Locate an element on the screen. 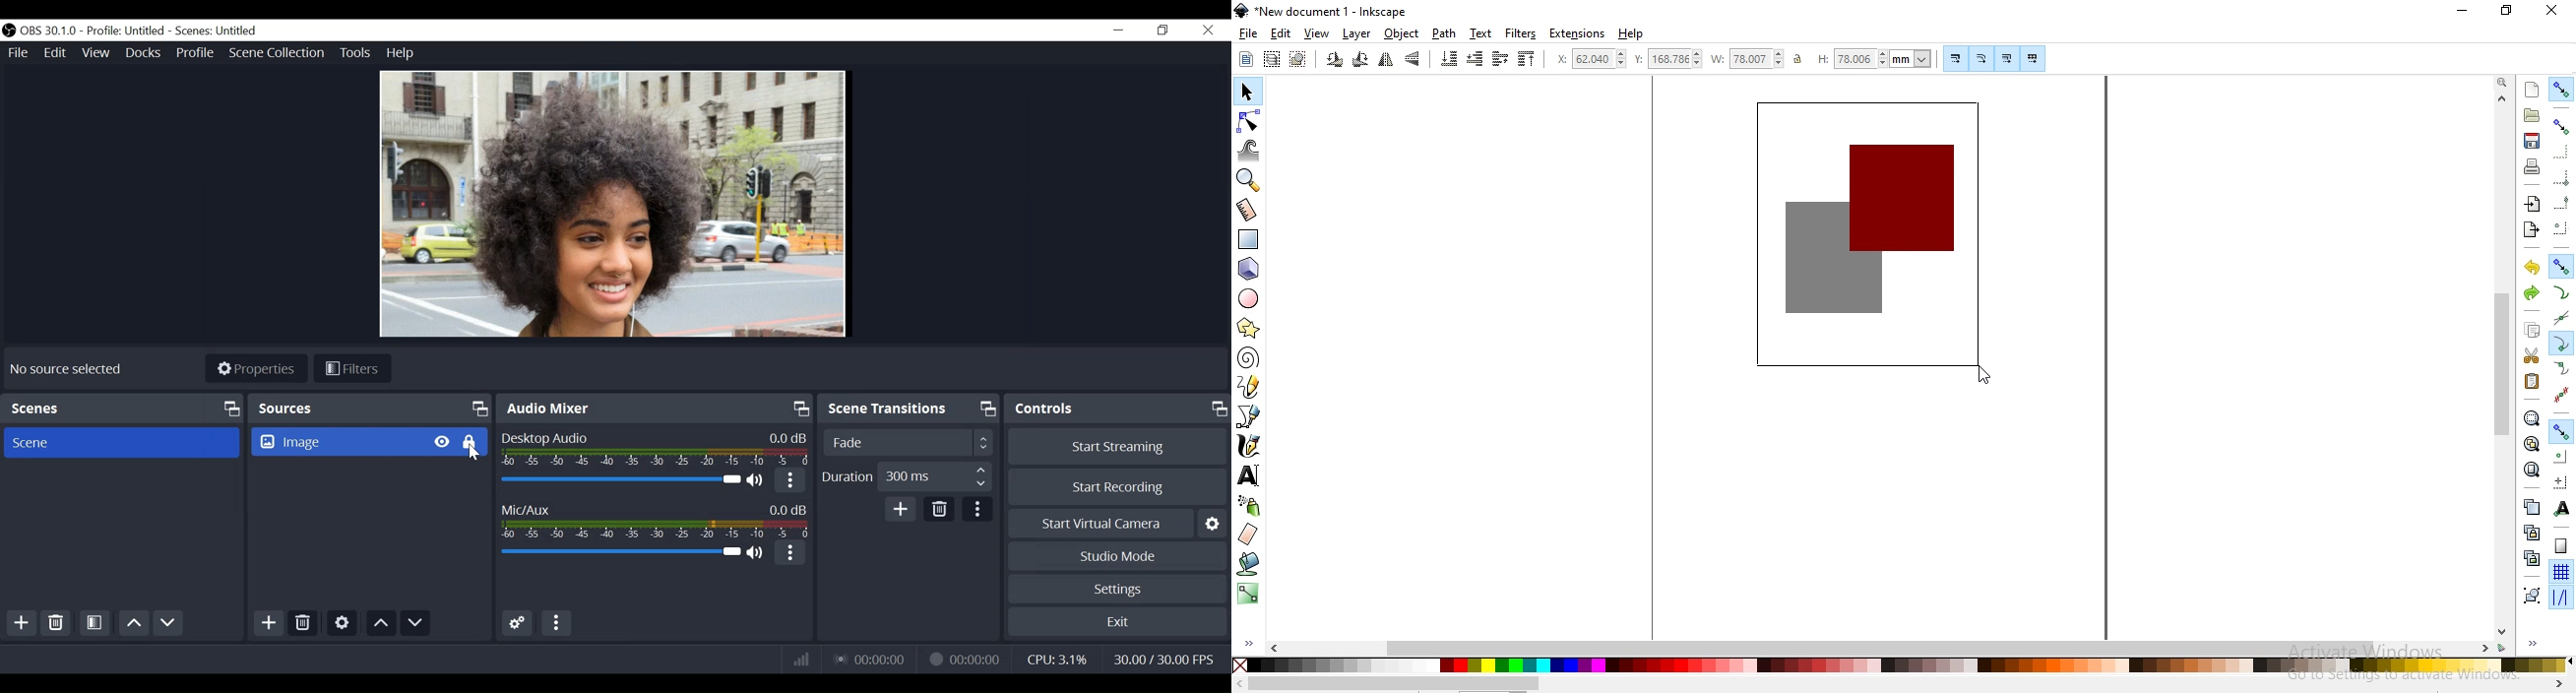 Image resolution: width=2576 pixels, height=700 pixels. Hide/Display Source is located at coordinates (441, 442).